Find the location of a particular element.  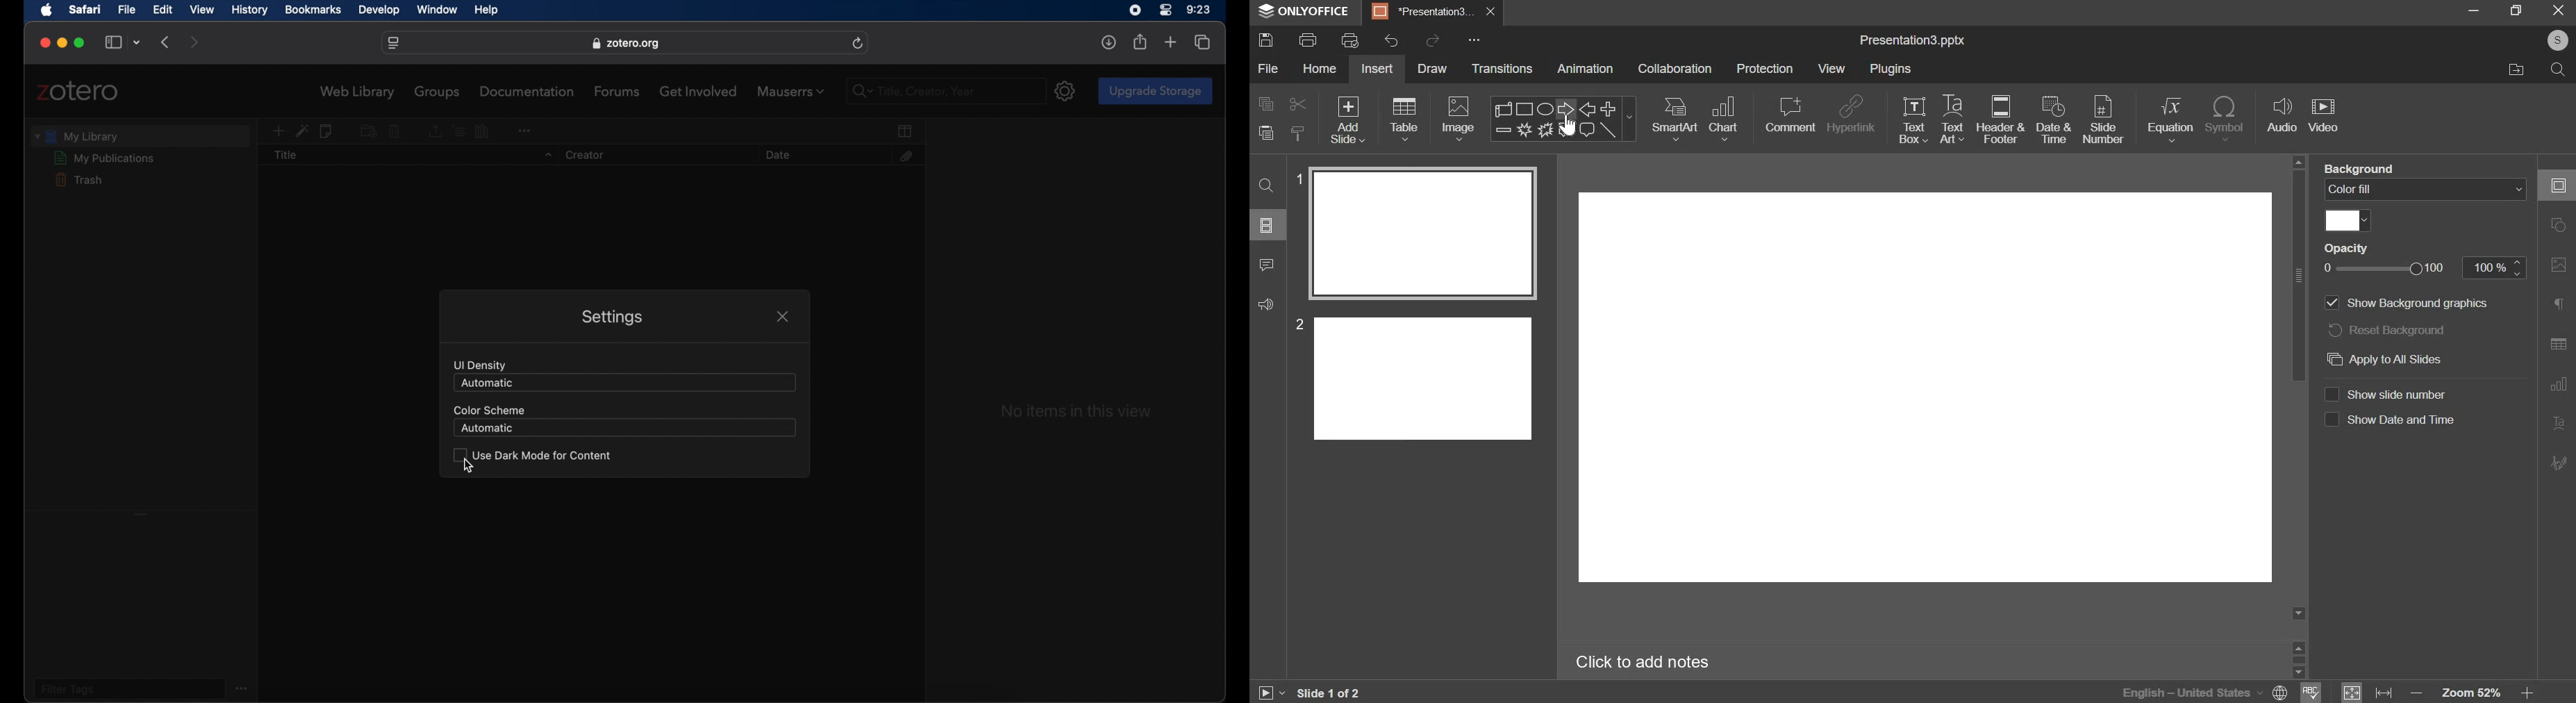

screen recorded is located at coordinates (1135, 9).